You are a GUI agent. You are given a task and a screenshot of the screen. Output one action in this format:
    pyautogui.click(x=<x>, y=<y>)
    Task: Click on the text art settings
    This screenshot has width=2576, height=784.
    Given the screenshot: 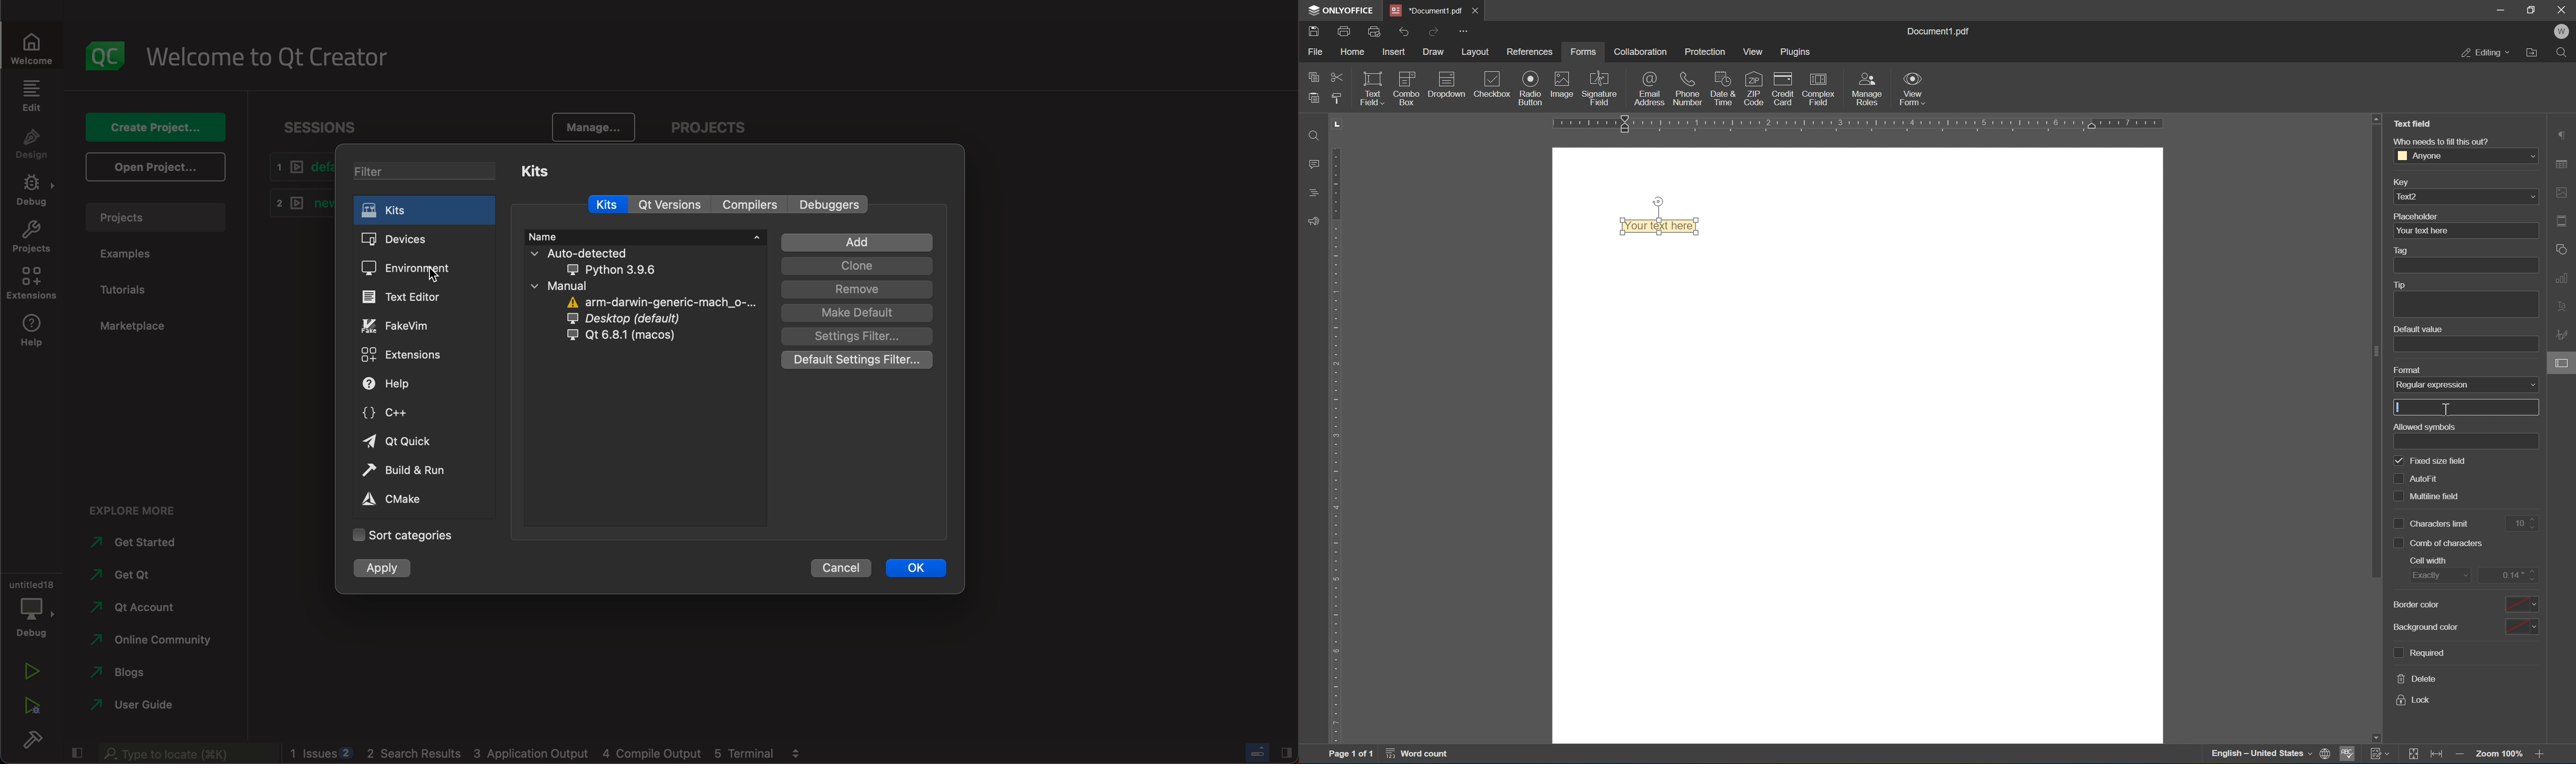 What is the action you would take?
    pyautogui.click(x=2562, y=309)
    